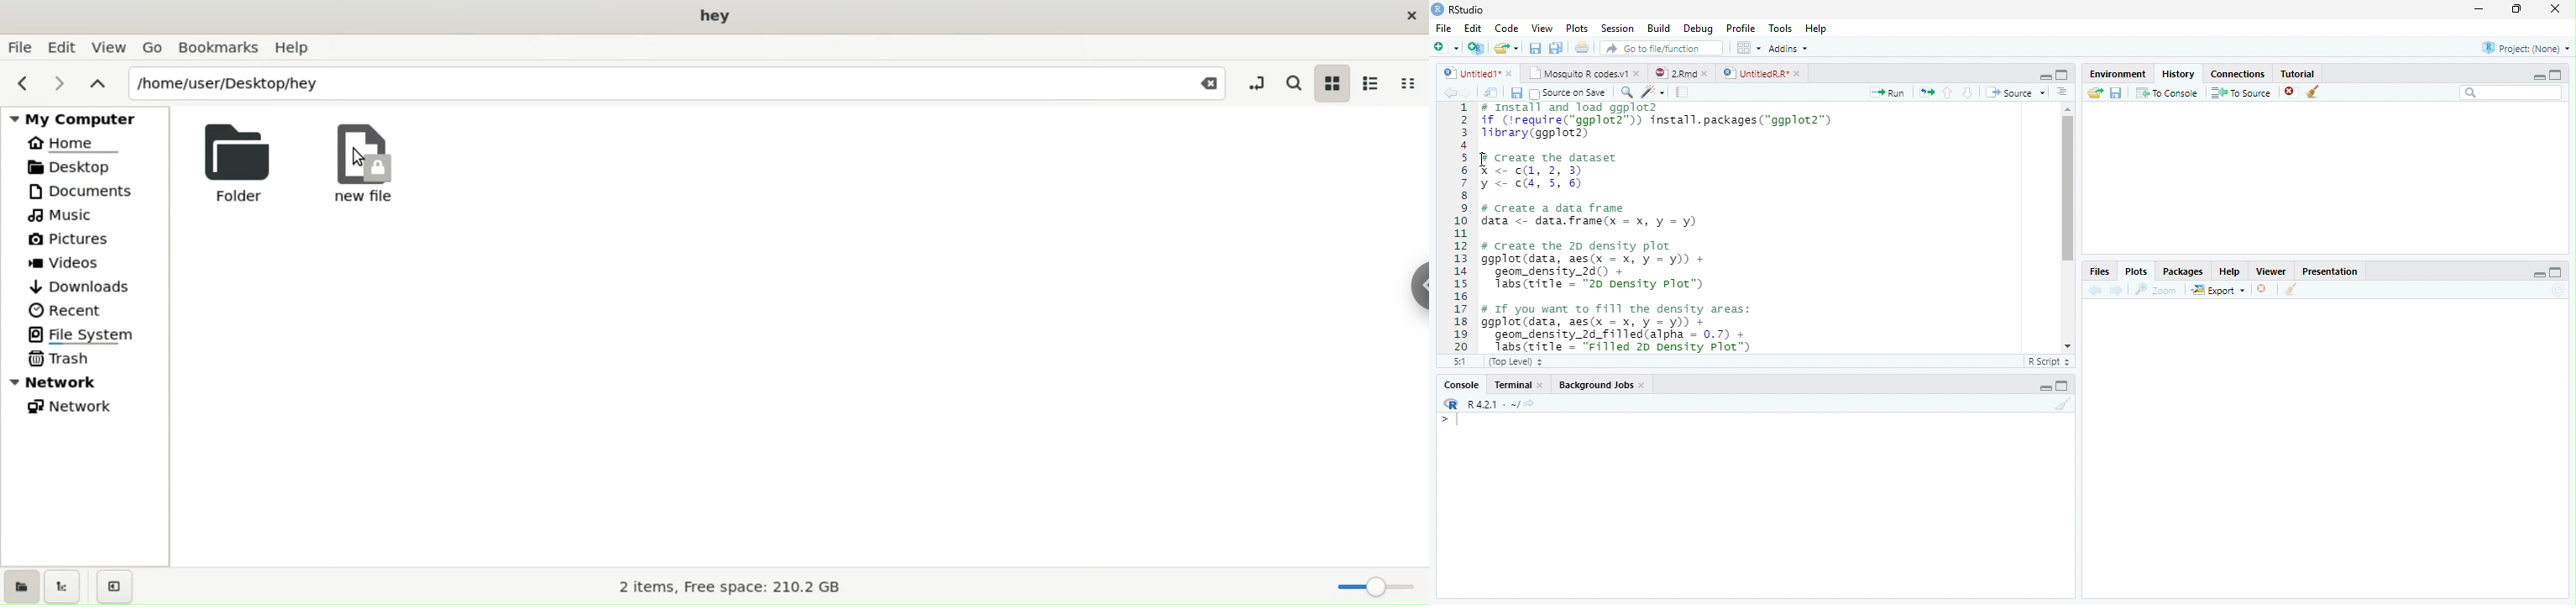 The image size is (2576, 616). I want to click on View, so click(111, 49).